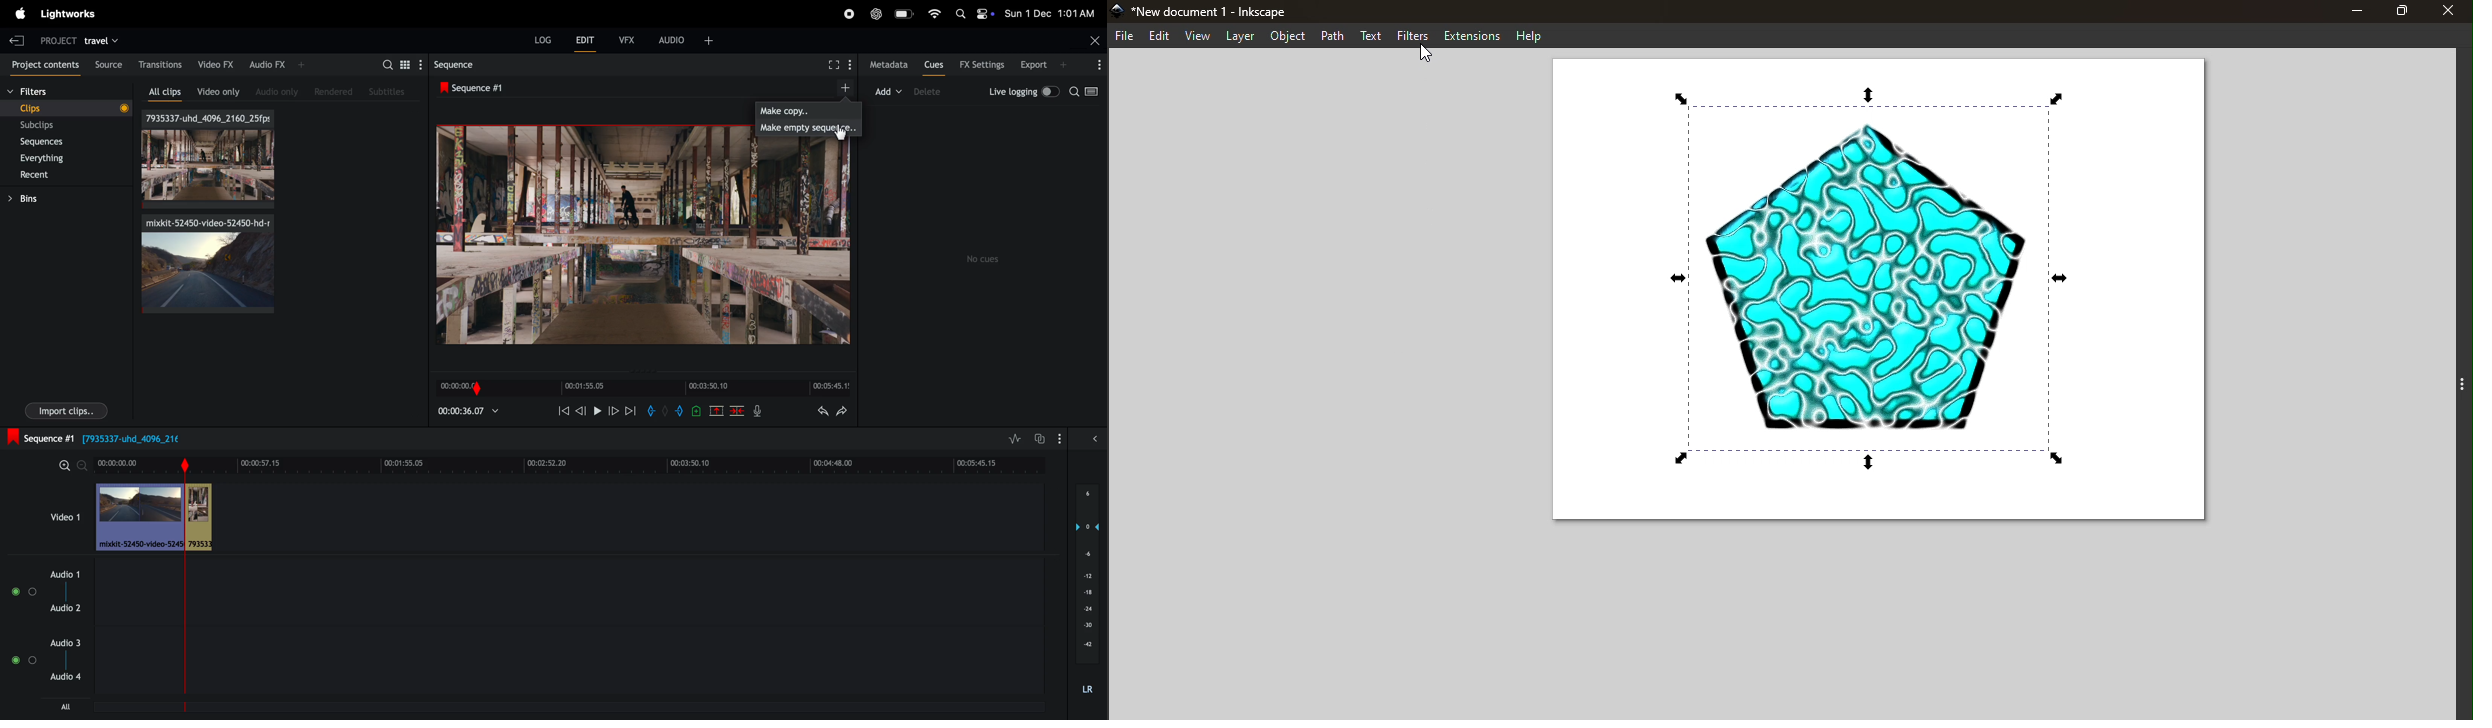  Describe the element at coordinates (67, 573) in the screenshot. I see `Audio 1` at that location.